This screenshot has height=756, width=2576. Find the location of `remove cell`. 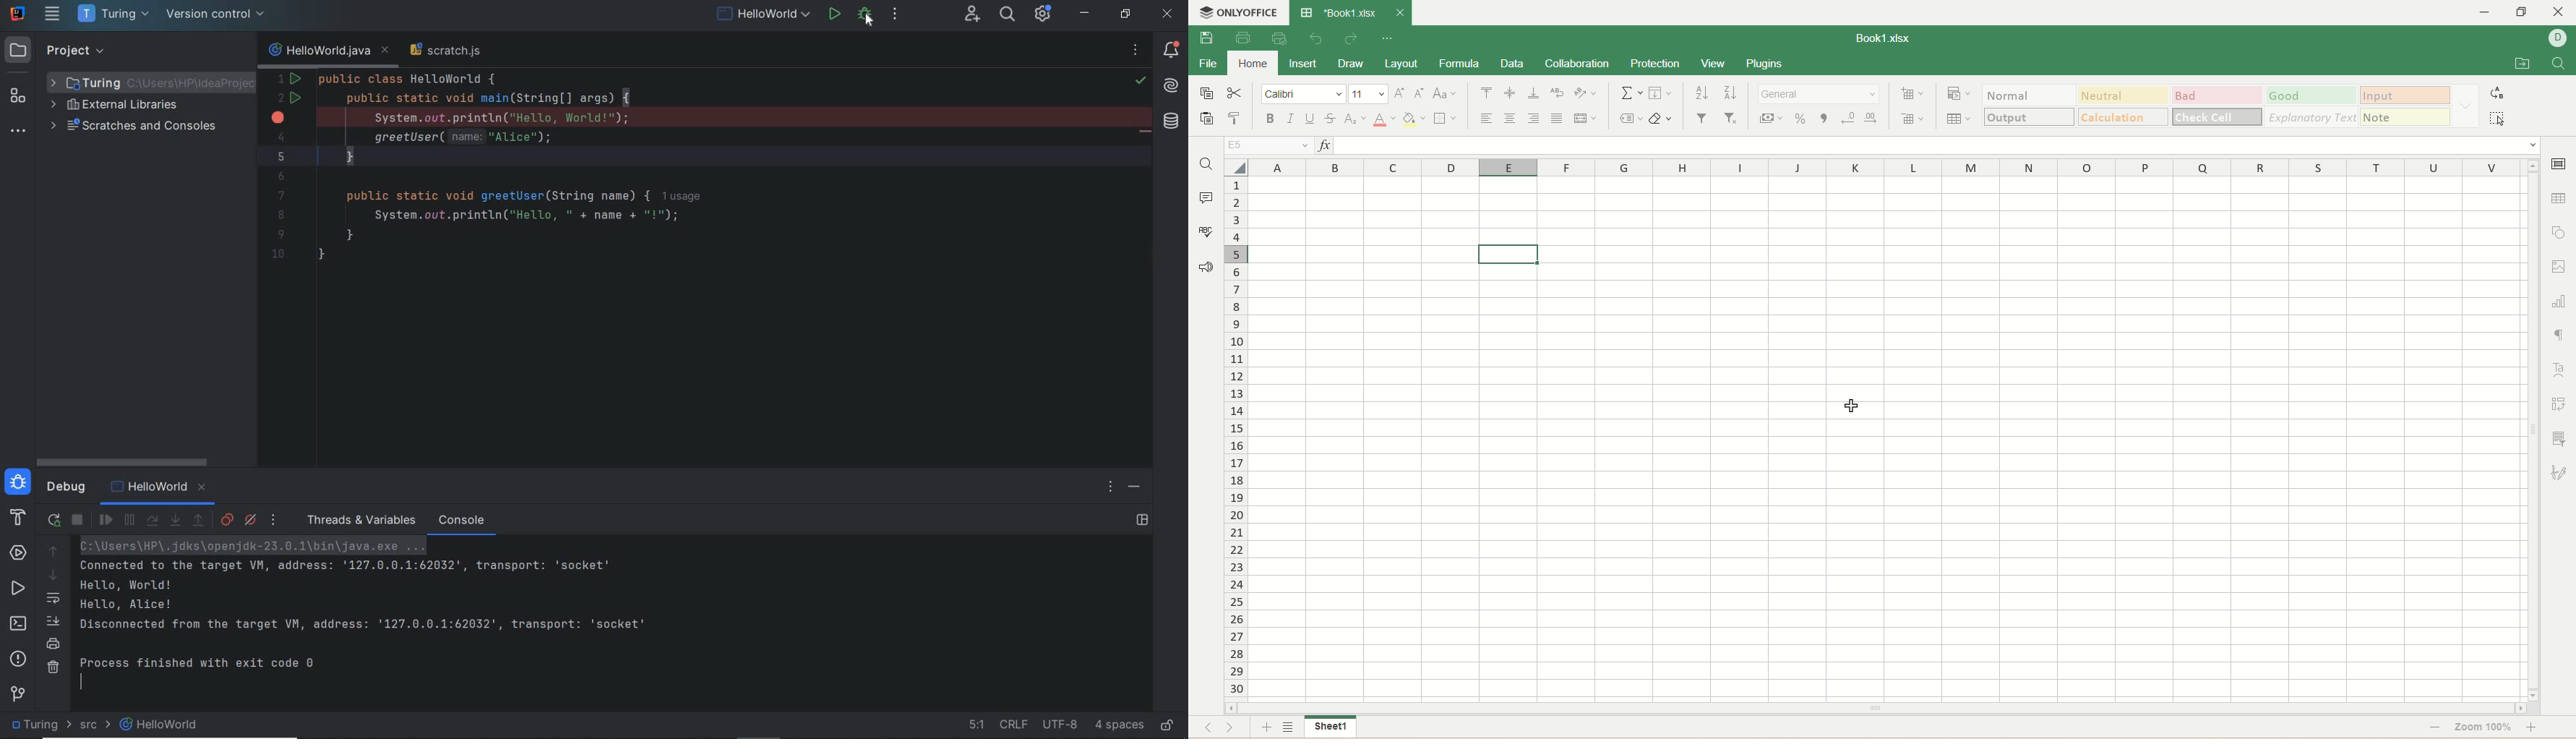

remove cell is located at coordinates (1911, 118).